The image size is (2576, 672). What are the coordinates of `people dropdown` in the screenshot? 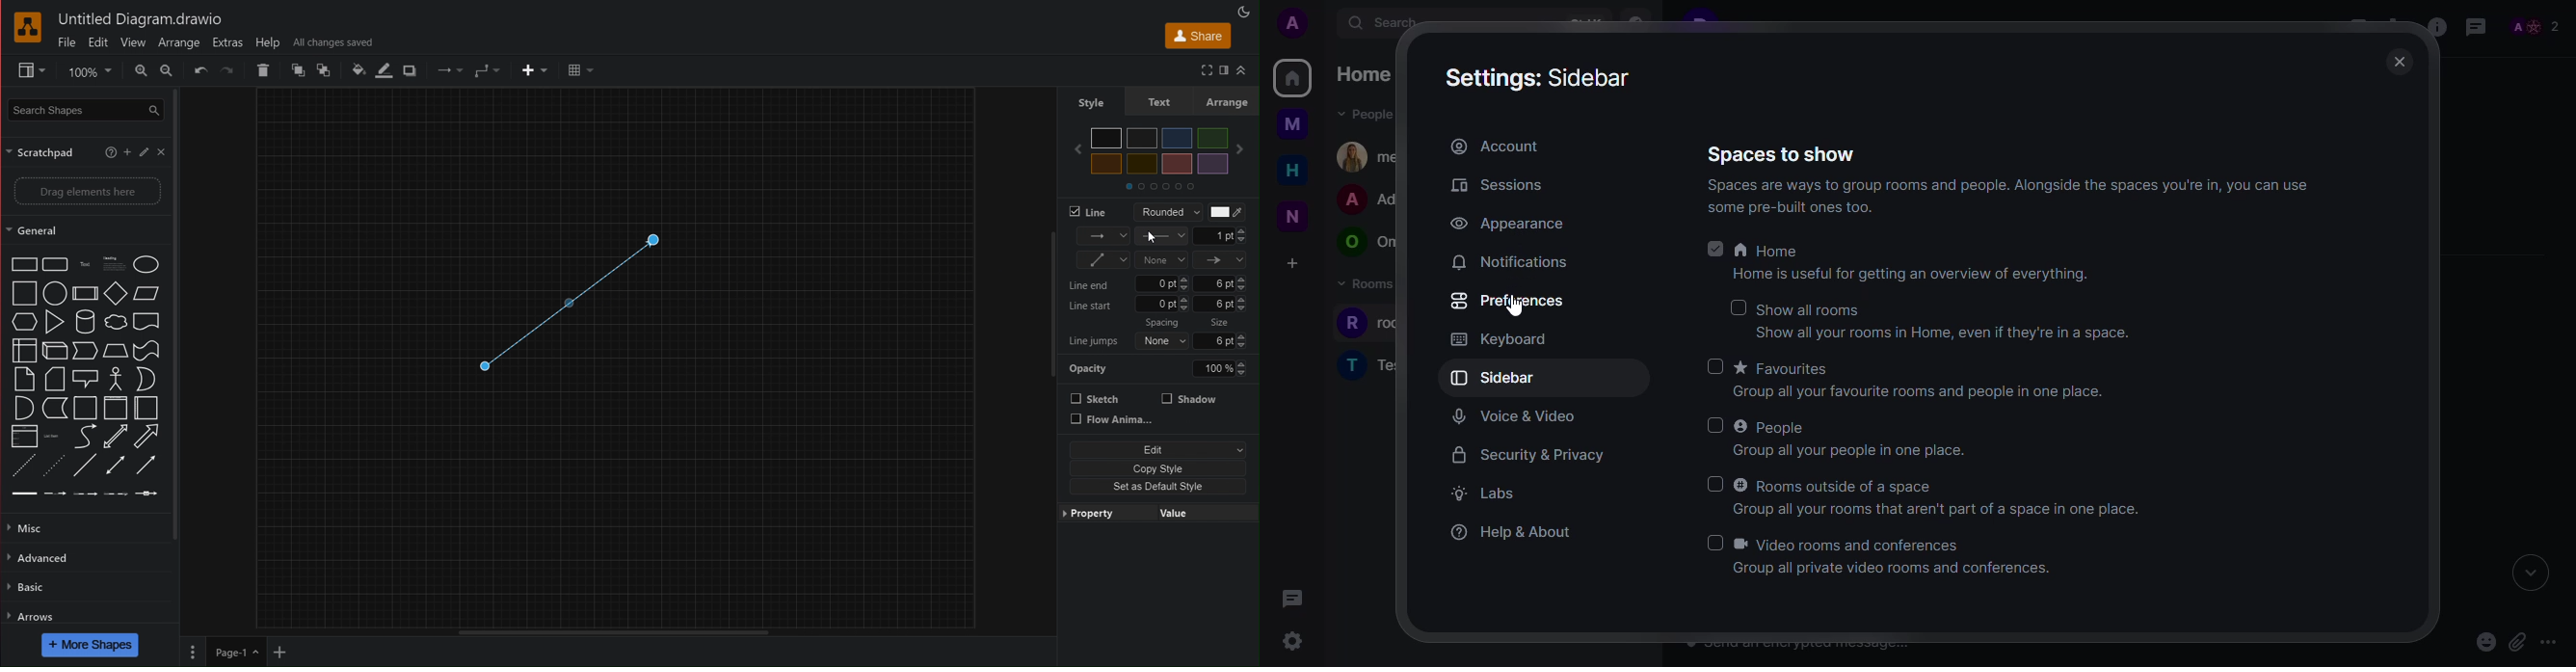 It's located at (1368, 115).